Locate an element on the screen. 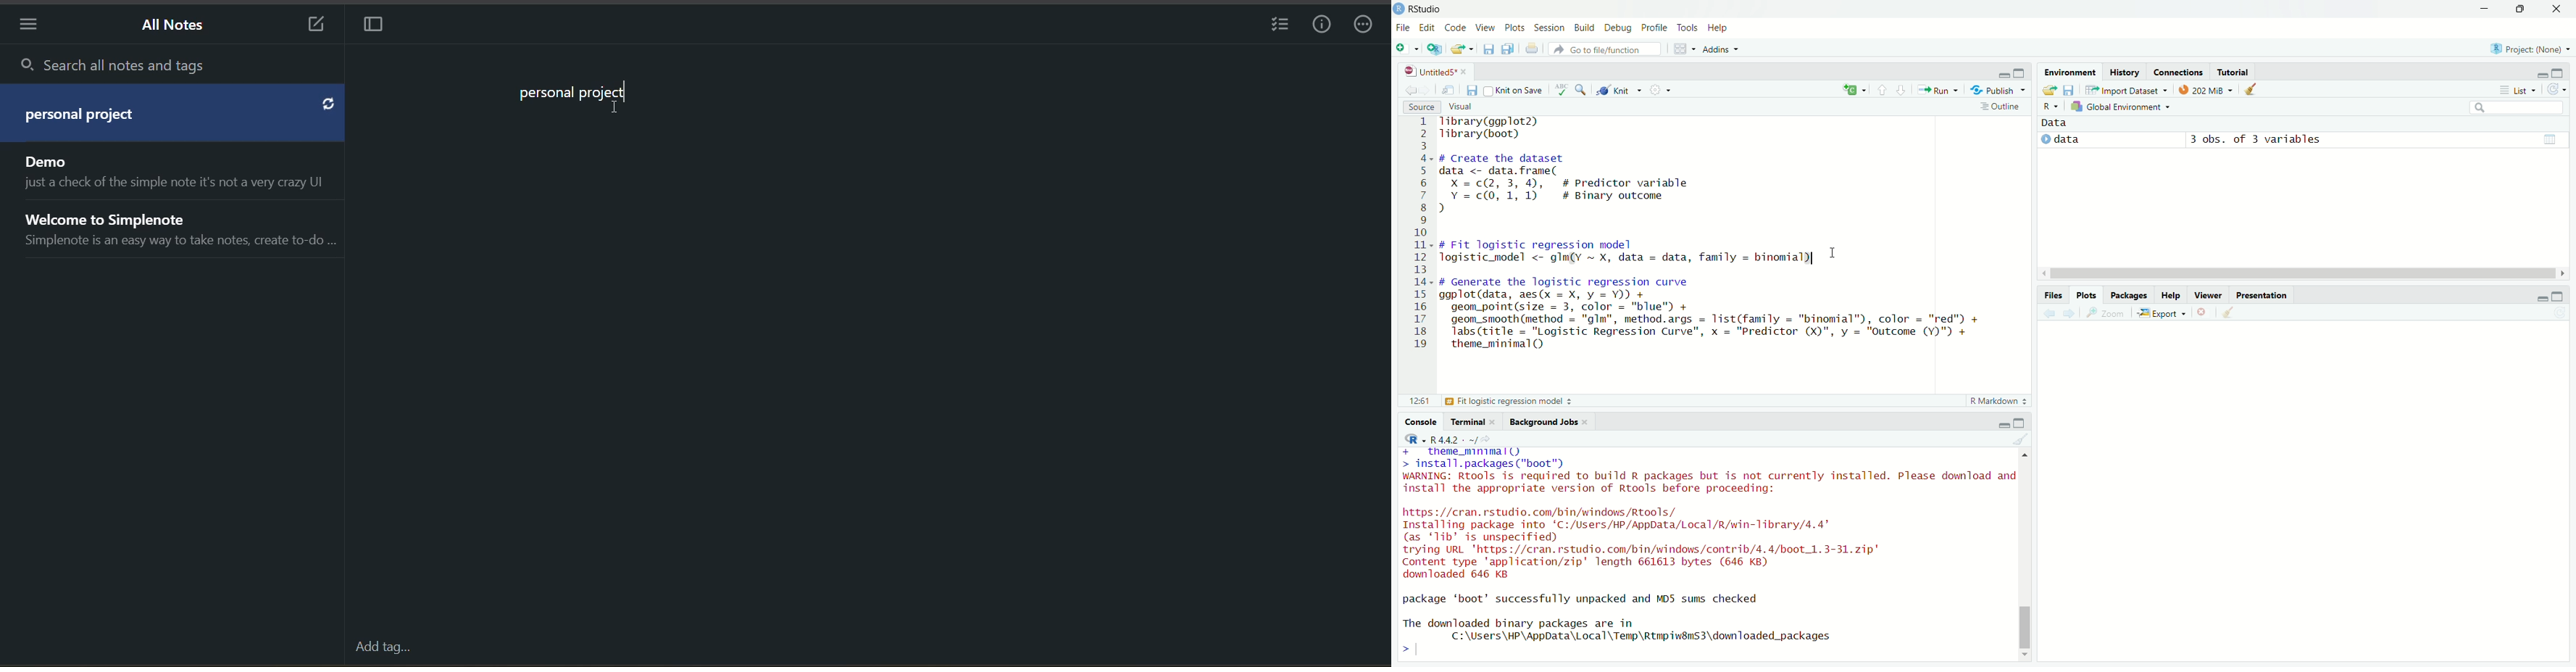 The width and height of the screenshot is (2576, 672). R 4.4.2 . ~/ is located at coordinates (1454, 439).